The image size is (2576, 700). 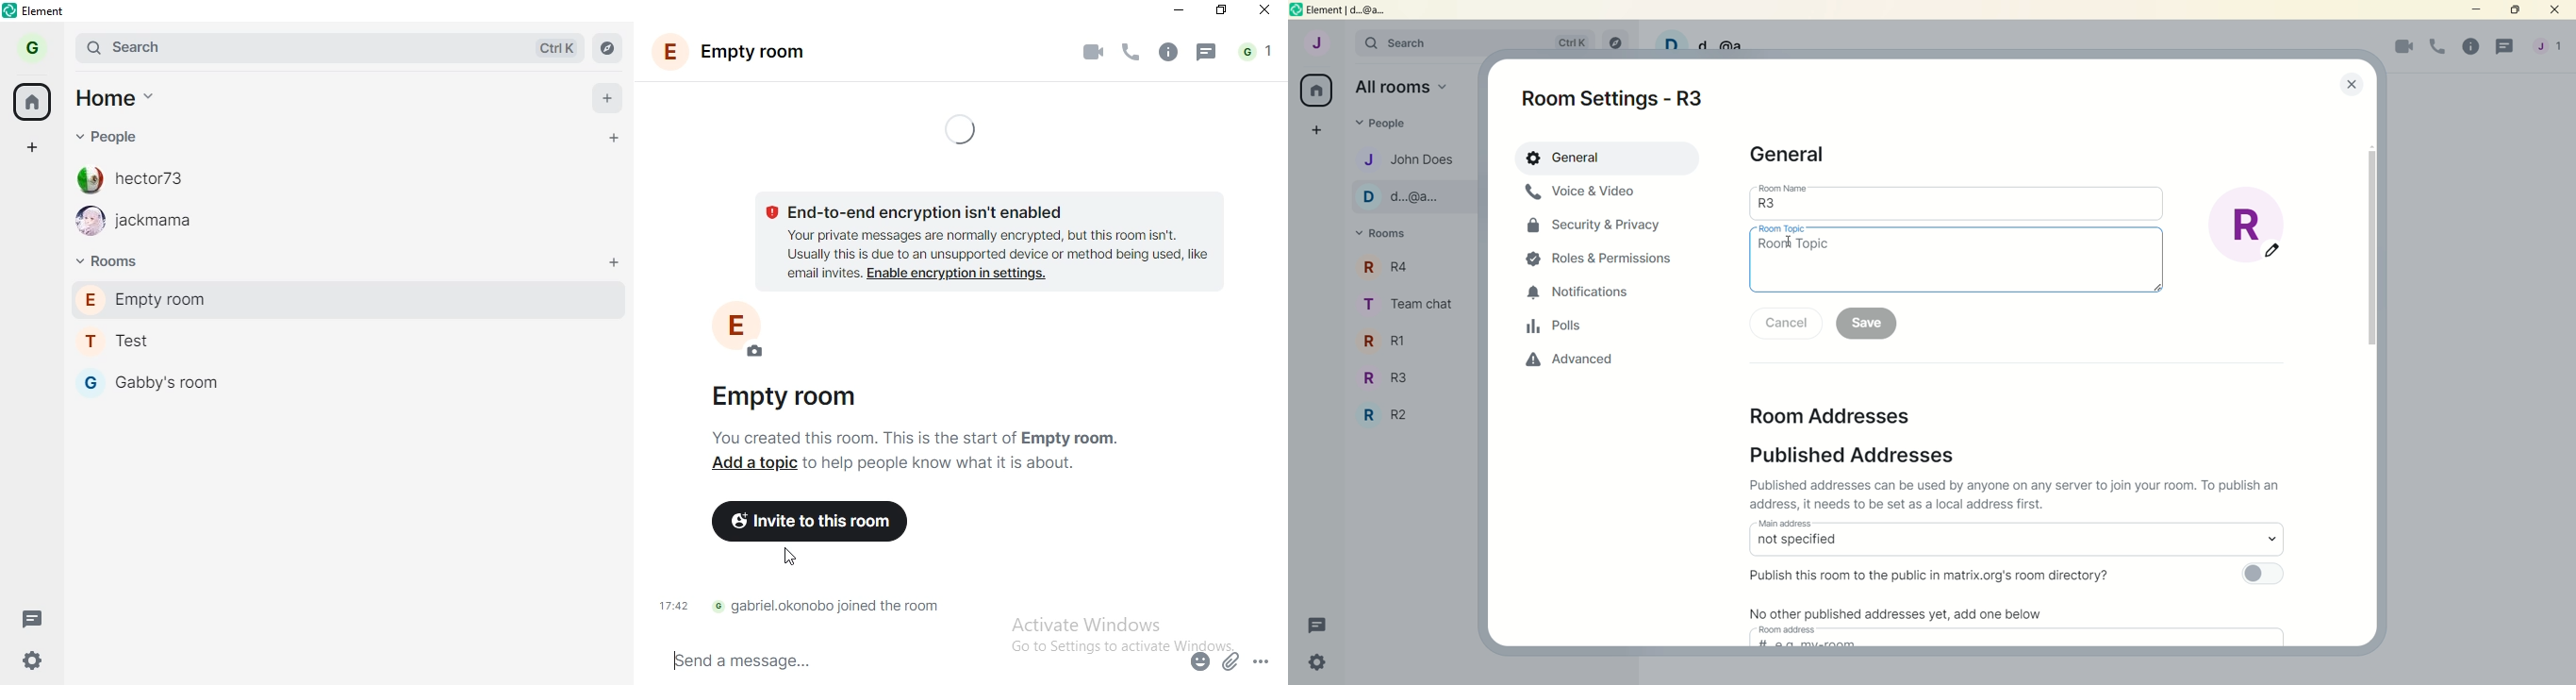 I want to click on R2, so click(x=1411, y=412).